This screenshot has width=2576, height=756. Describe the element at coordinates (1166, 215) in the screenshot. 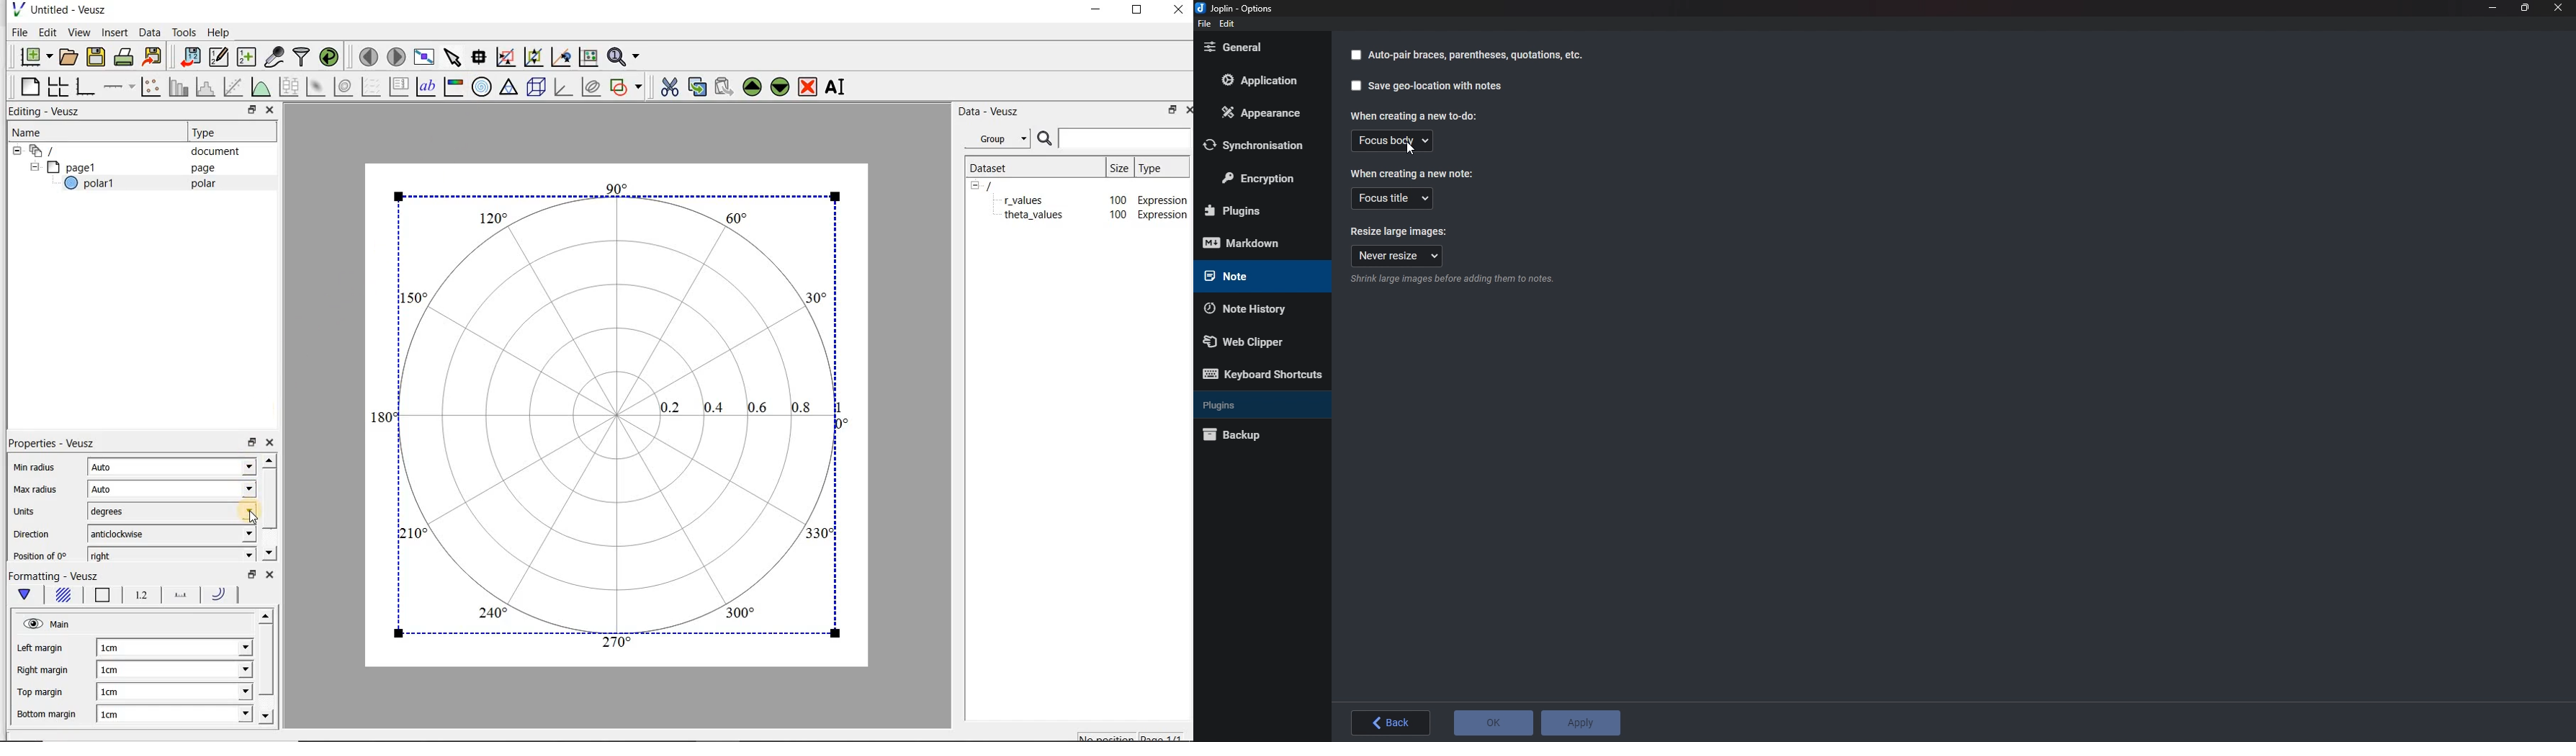

I see `Expression` at that location.